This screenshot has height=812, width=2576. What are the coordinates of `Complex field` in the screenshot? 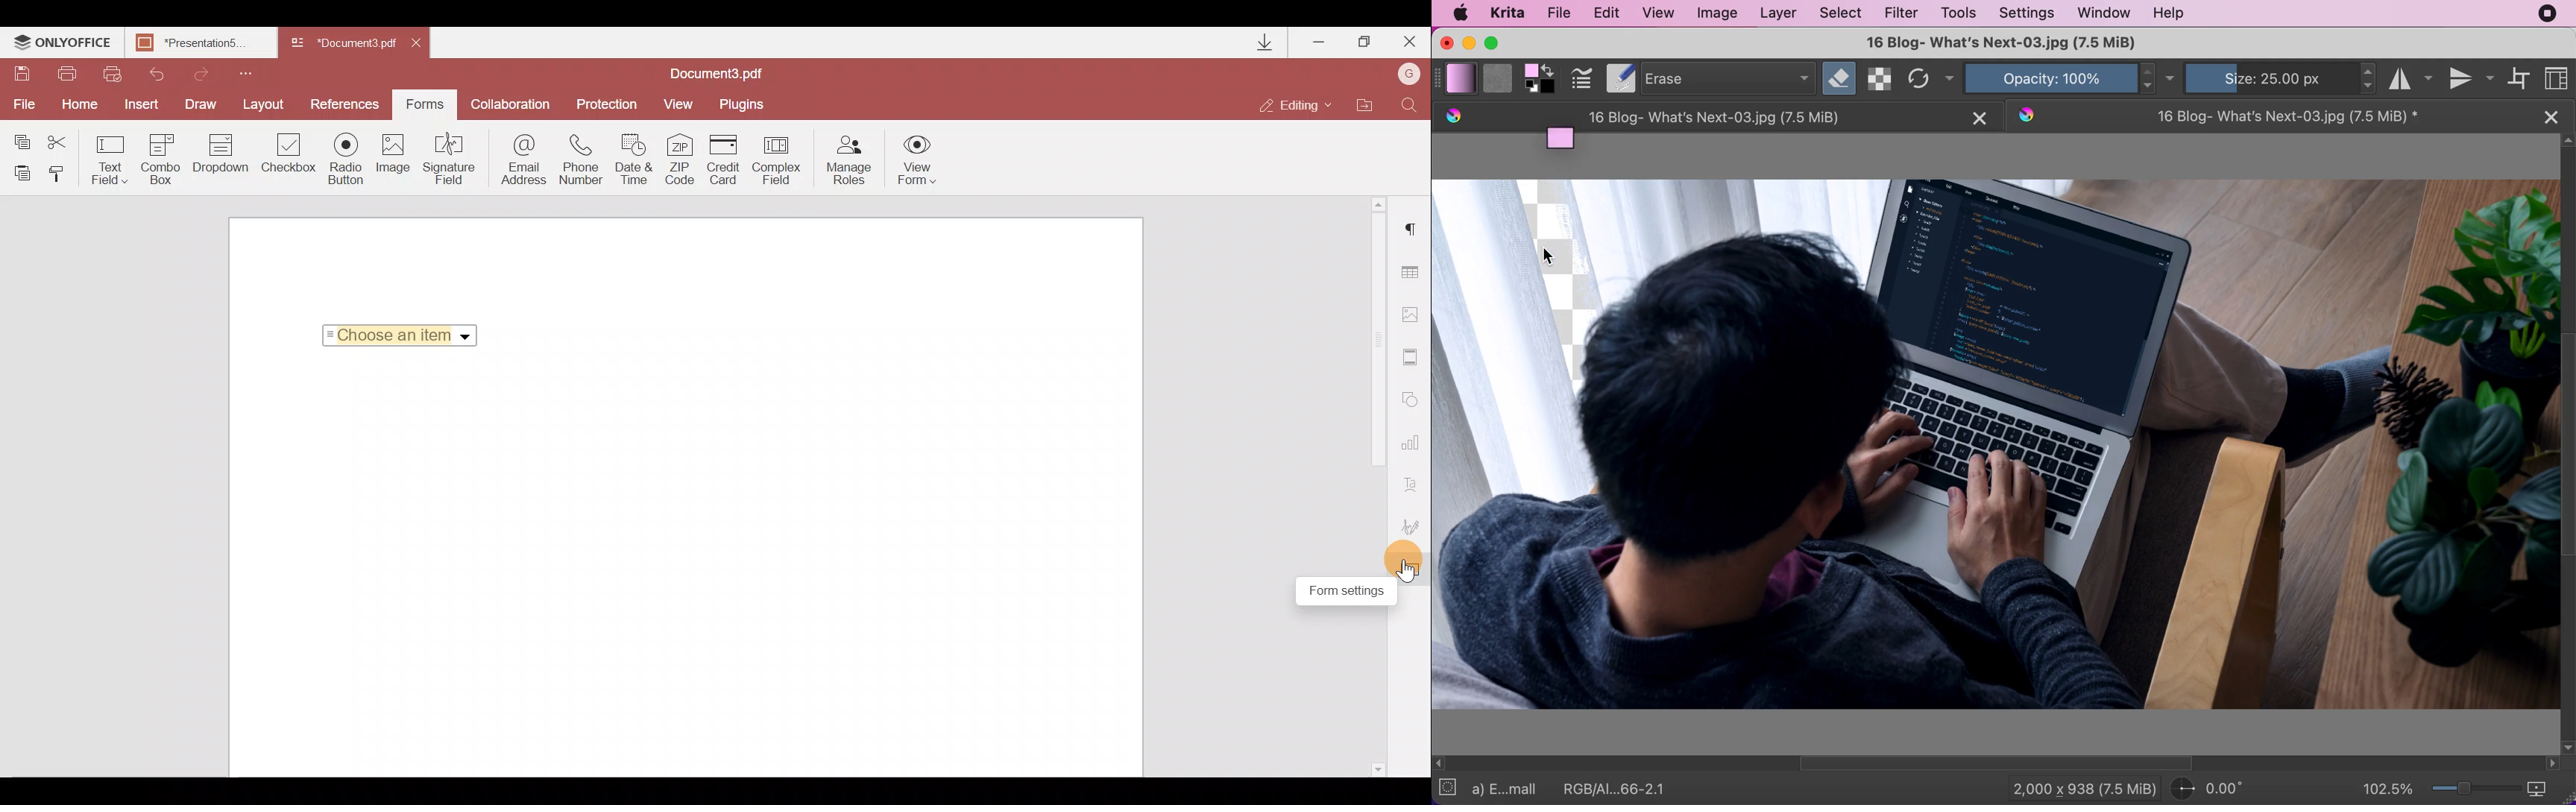 It's located at (778, 160).